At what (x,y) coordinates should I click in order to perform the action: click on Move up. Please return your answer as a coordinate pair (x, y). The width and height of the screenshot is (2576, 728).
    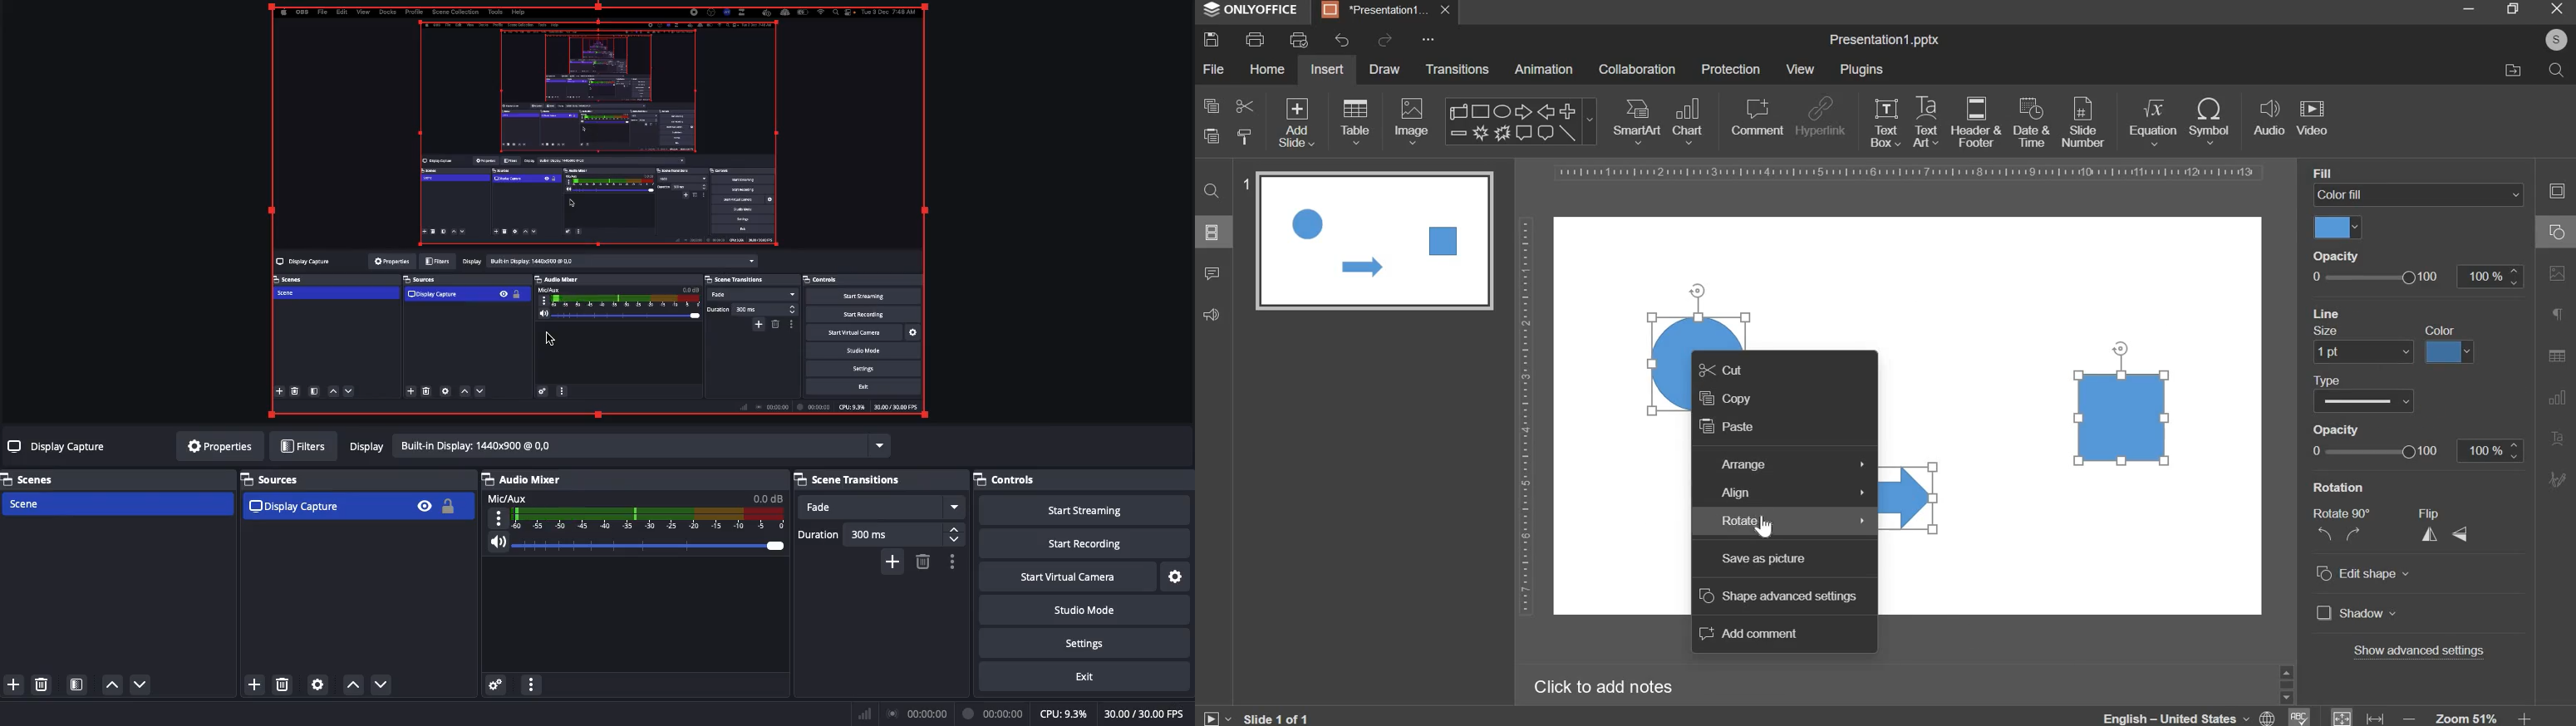
    Looking at the image, I should click on (111, 687).